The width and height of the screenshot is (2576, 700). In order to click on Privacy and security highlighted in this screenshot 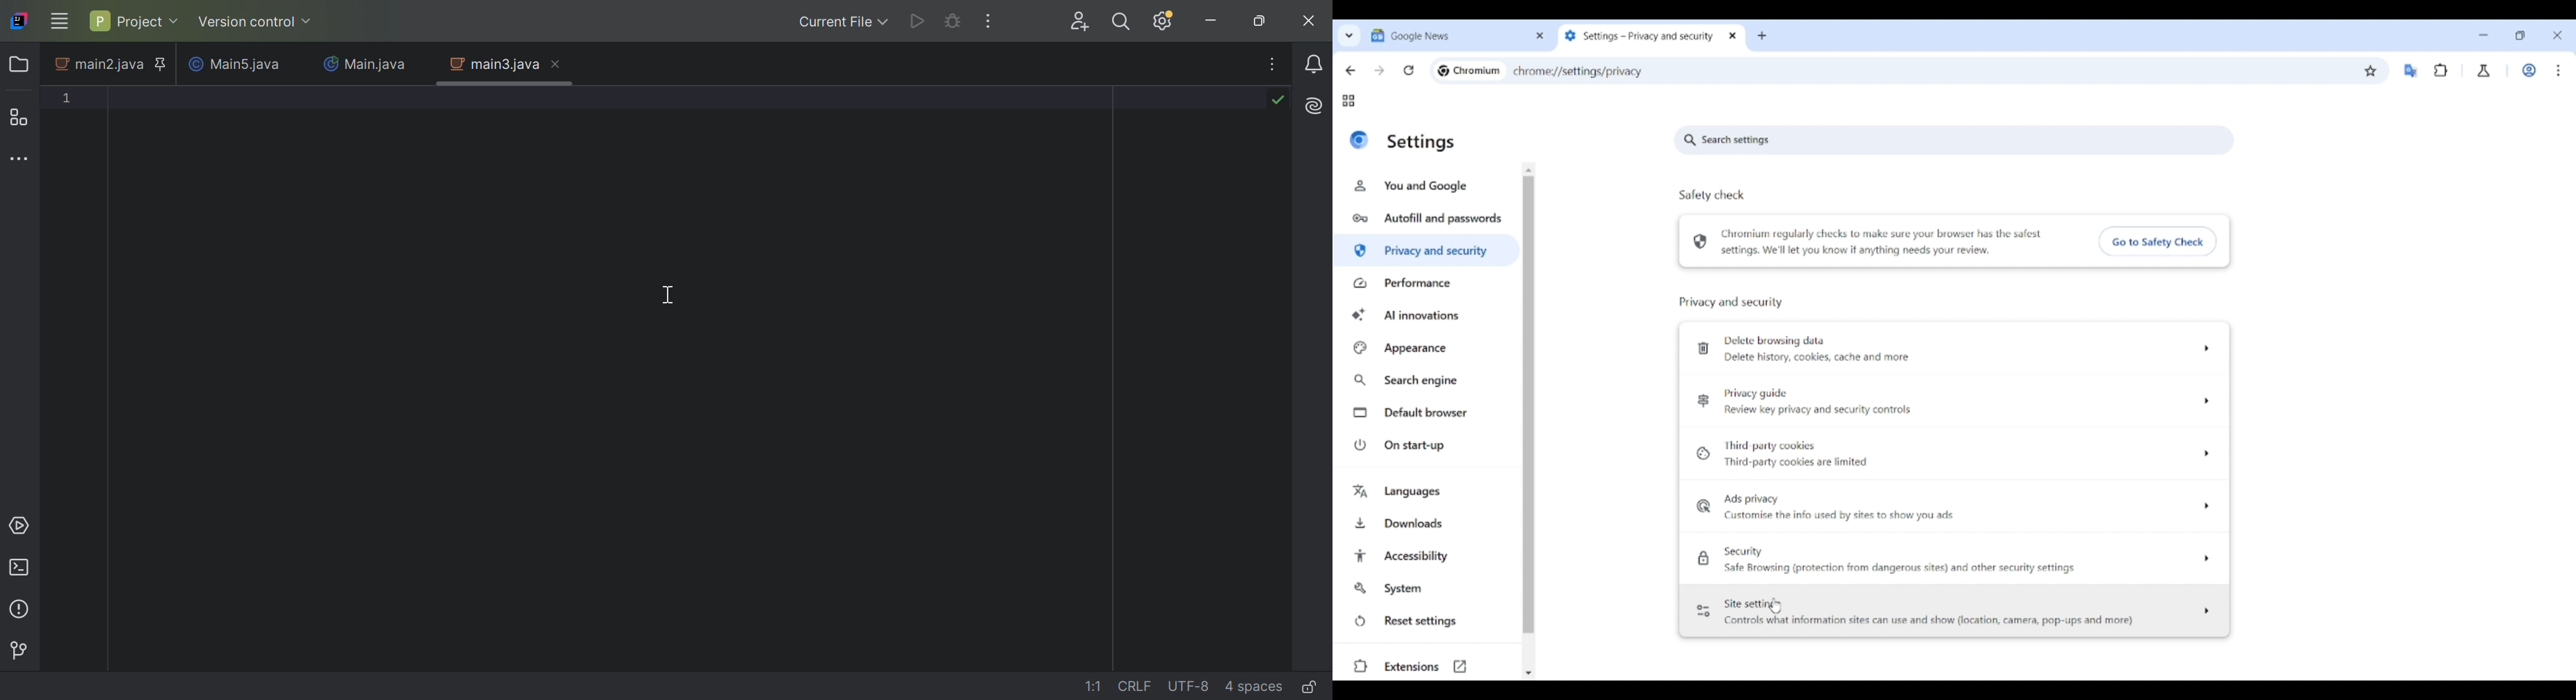, I will do `click(1424, 253)`.